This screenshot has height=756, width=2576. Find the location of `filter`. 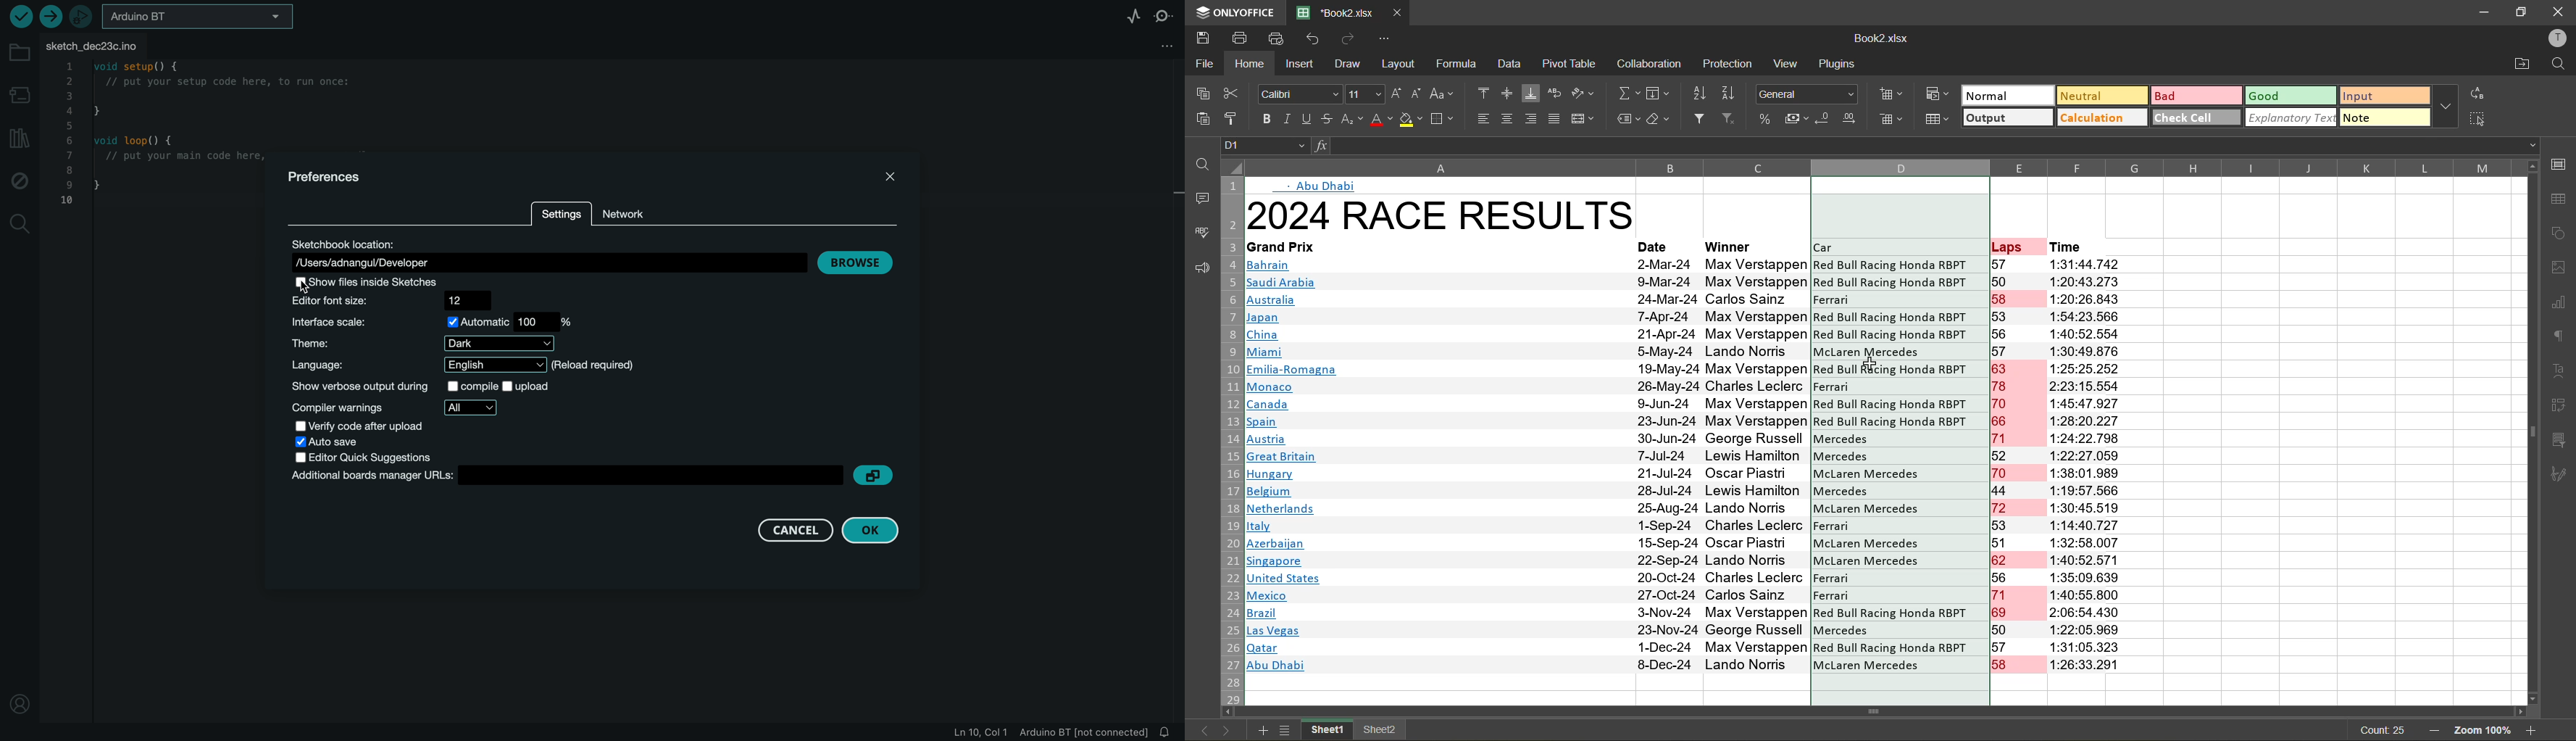

filter is located at coordinates (1698, 119).